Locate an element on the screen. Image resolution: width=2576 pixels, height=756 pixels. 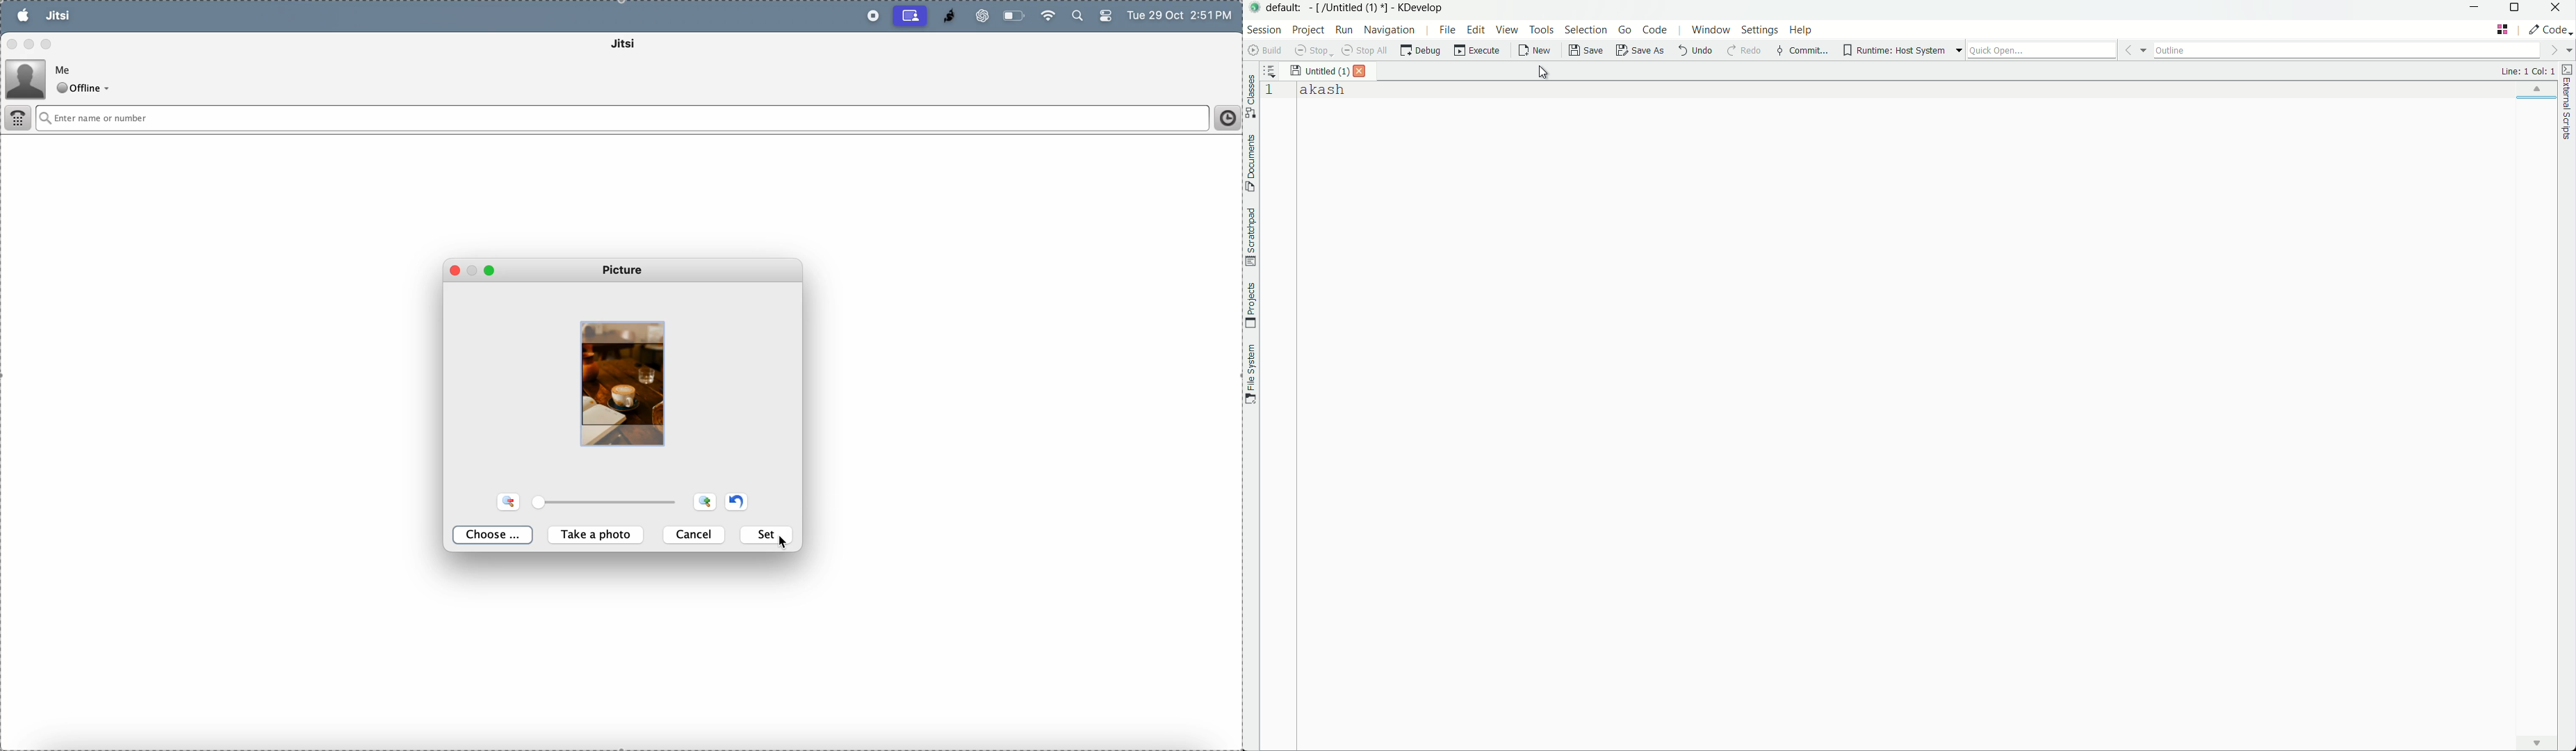
wifi is located at coordinates (1048, 14).